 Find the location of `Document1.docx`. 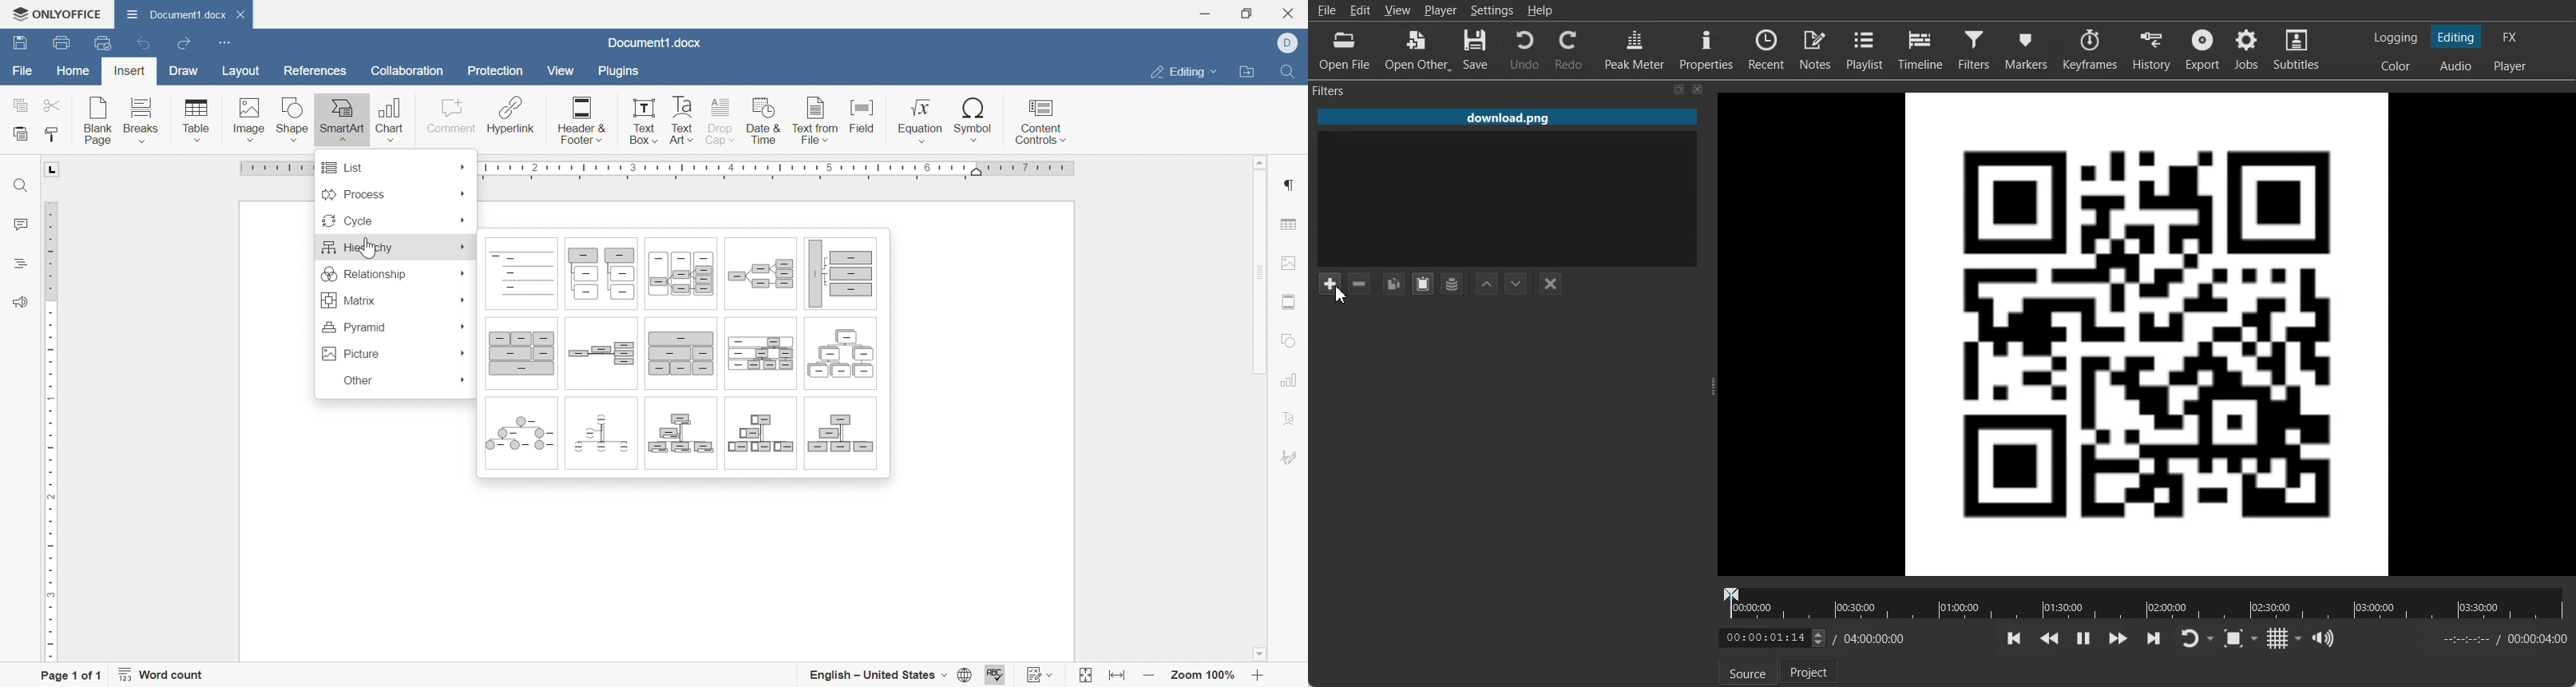

Document1.docx is located at coordinates (178, 17).